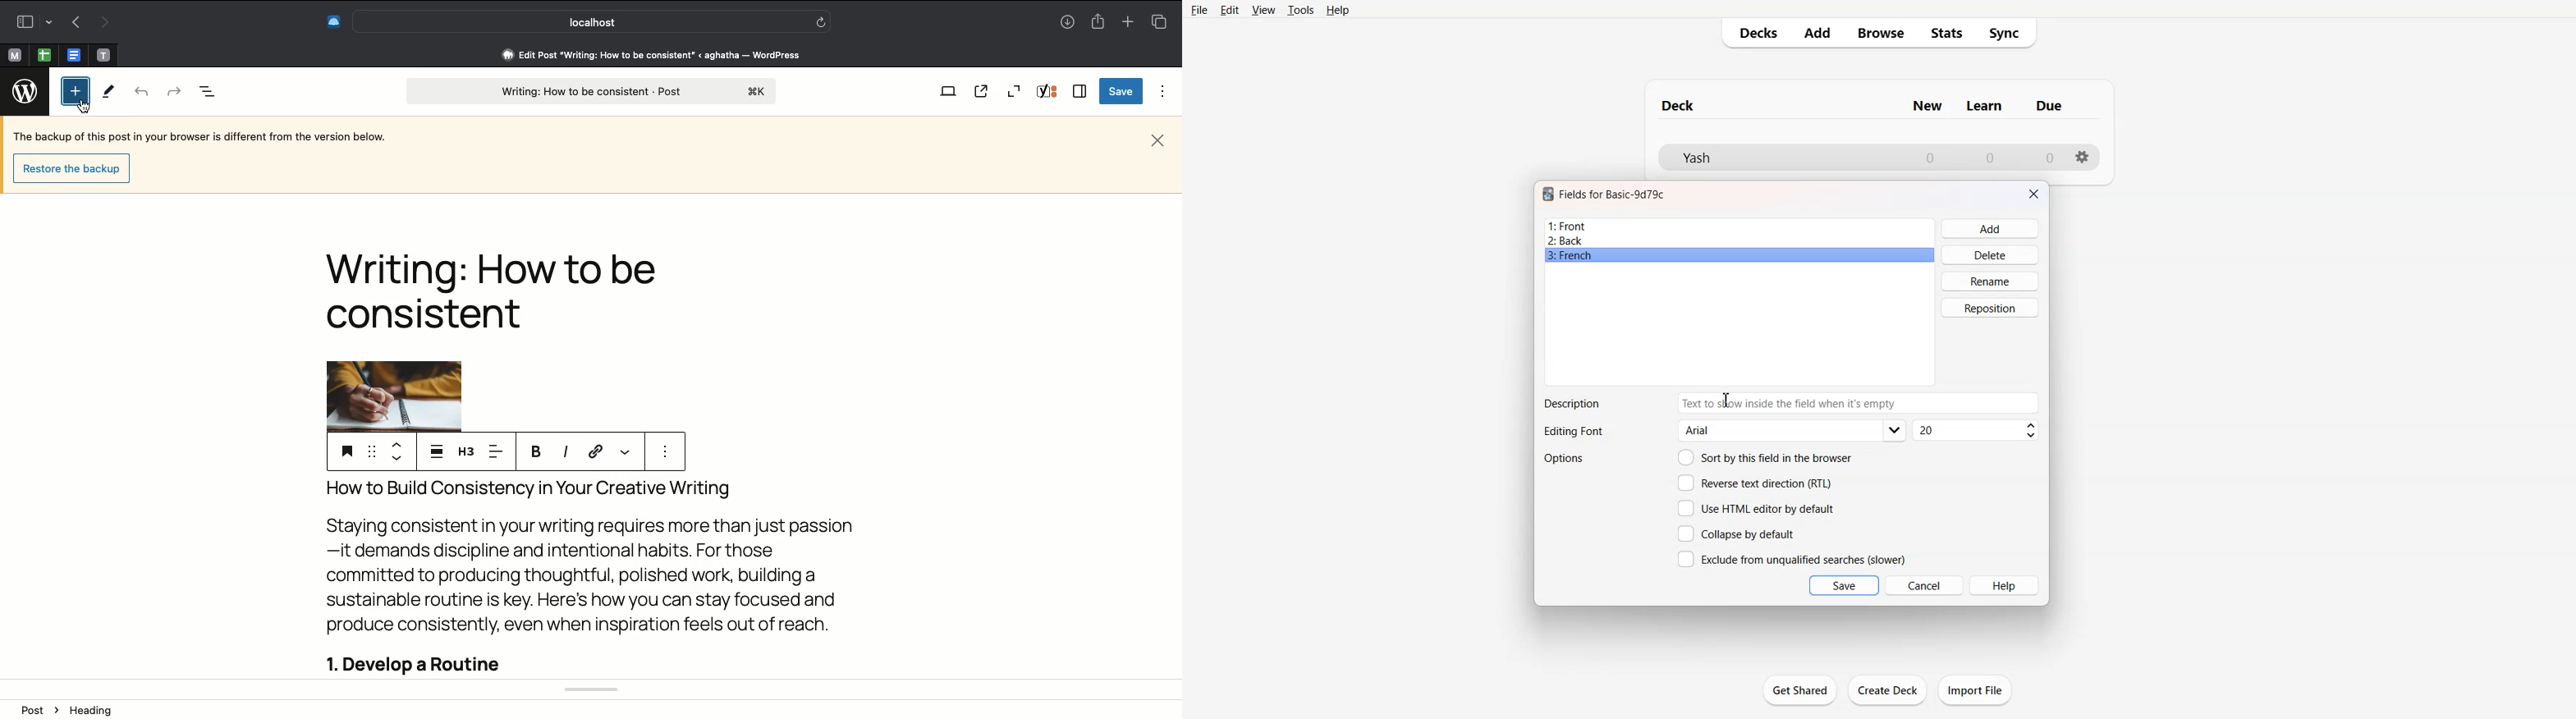  I want to click on cursor, so click(77, 111).